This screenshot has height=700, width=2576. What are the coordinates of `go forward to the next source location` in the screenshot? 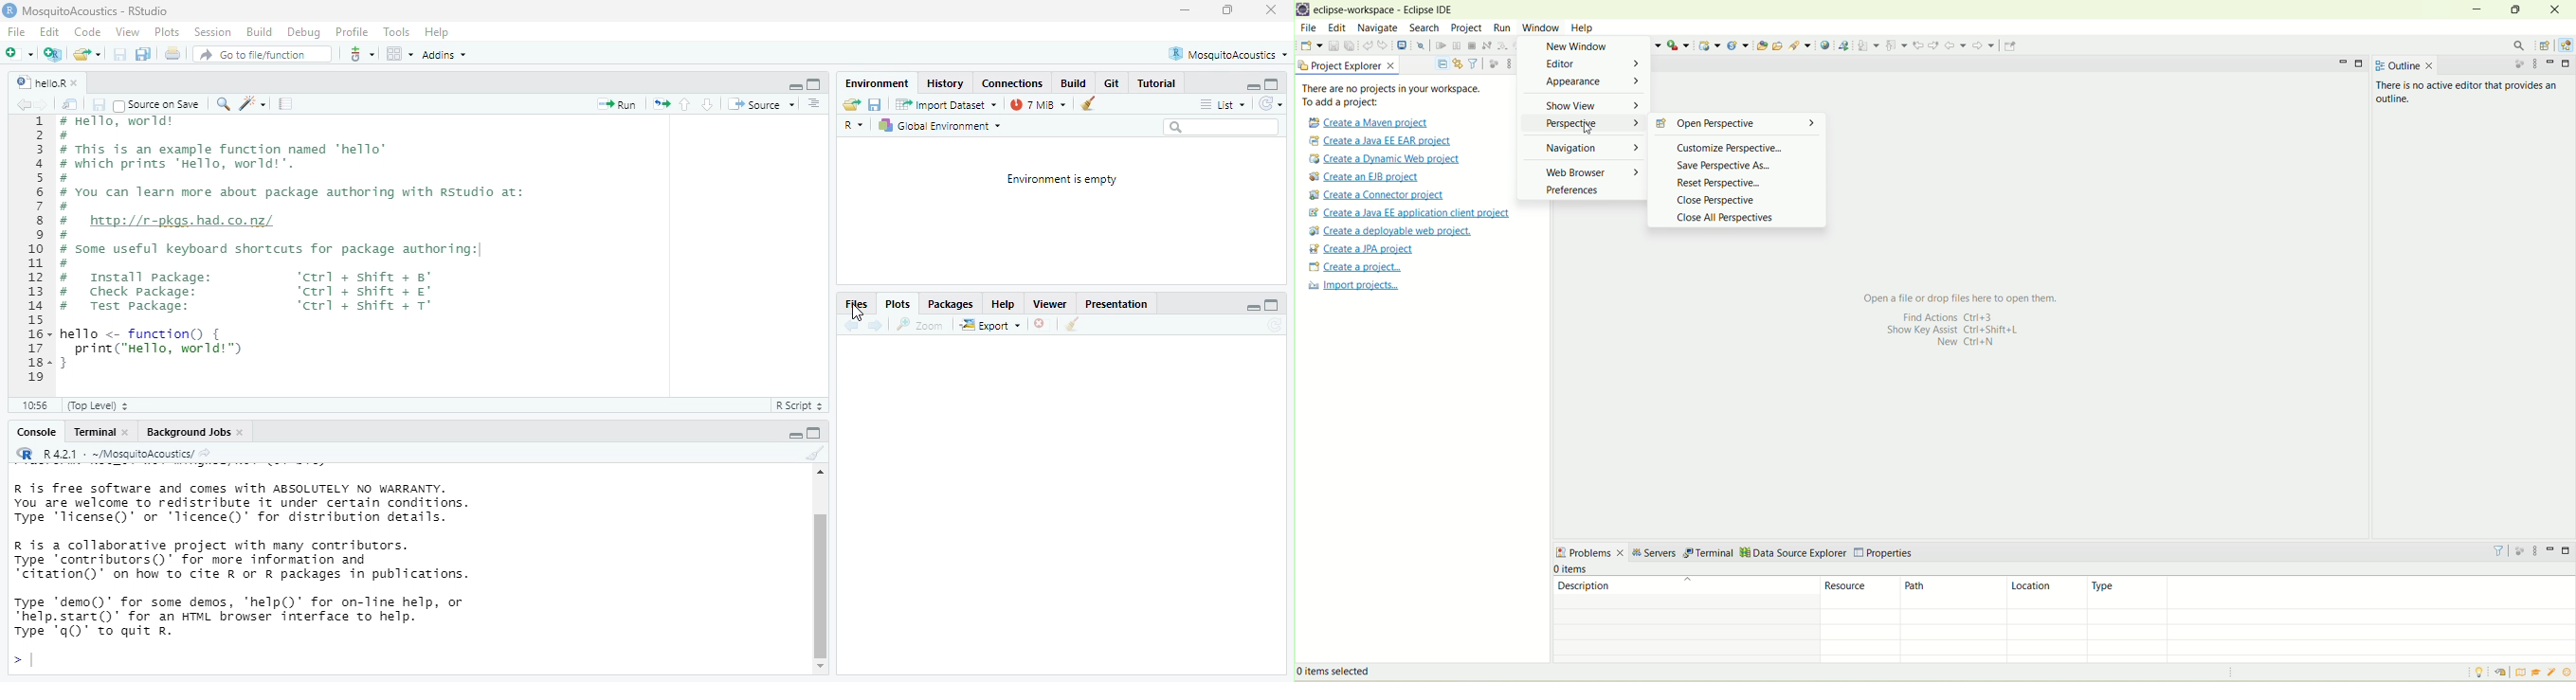 It's located at (48, 105).